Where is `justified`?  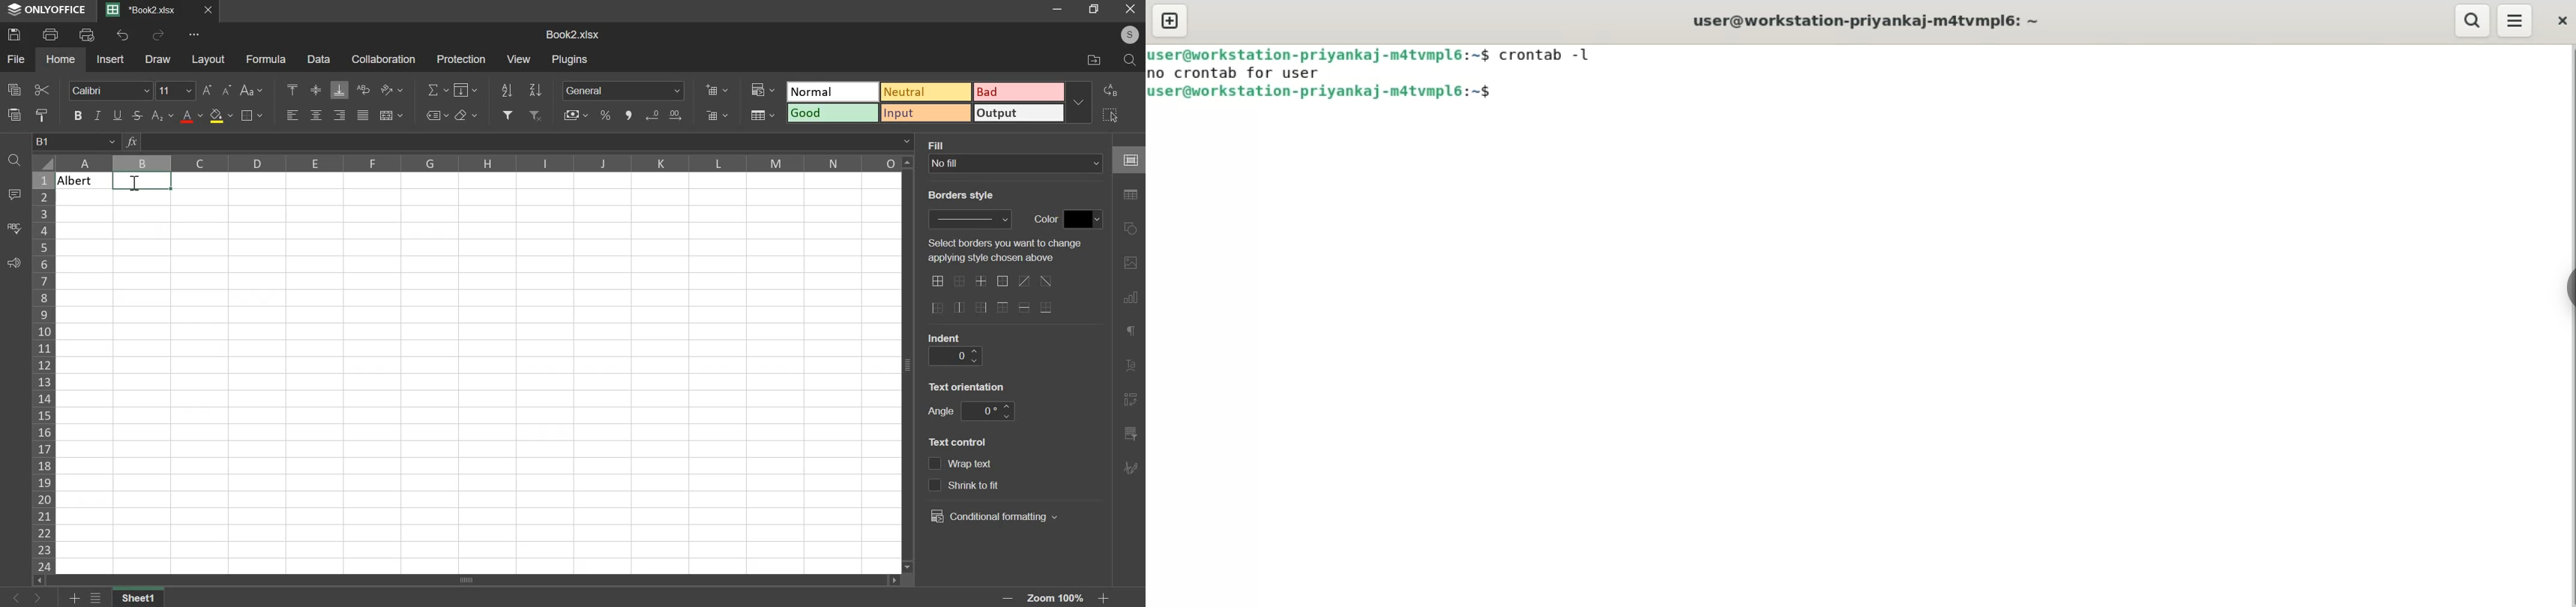 justified is located at coordinates (363, 115).